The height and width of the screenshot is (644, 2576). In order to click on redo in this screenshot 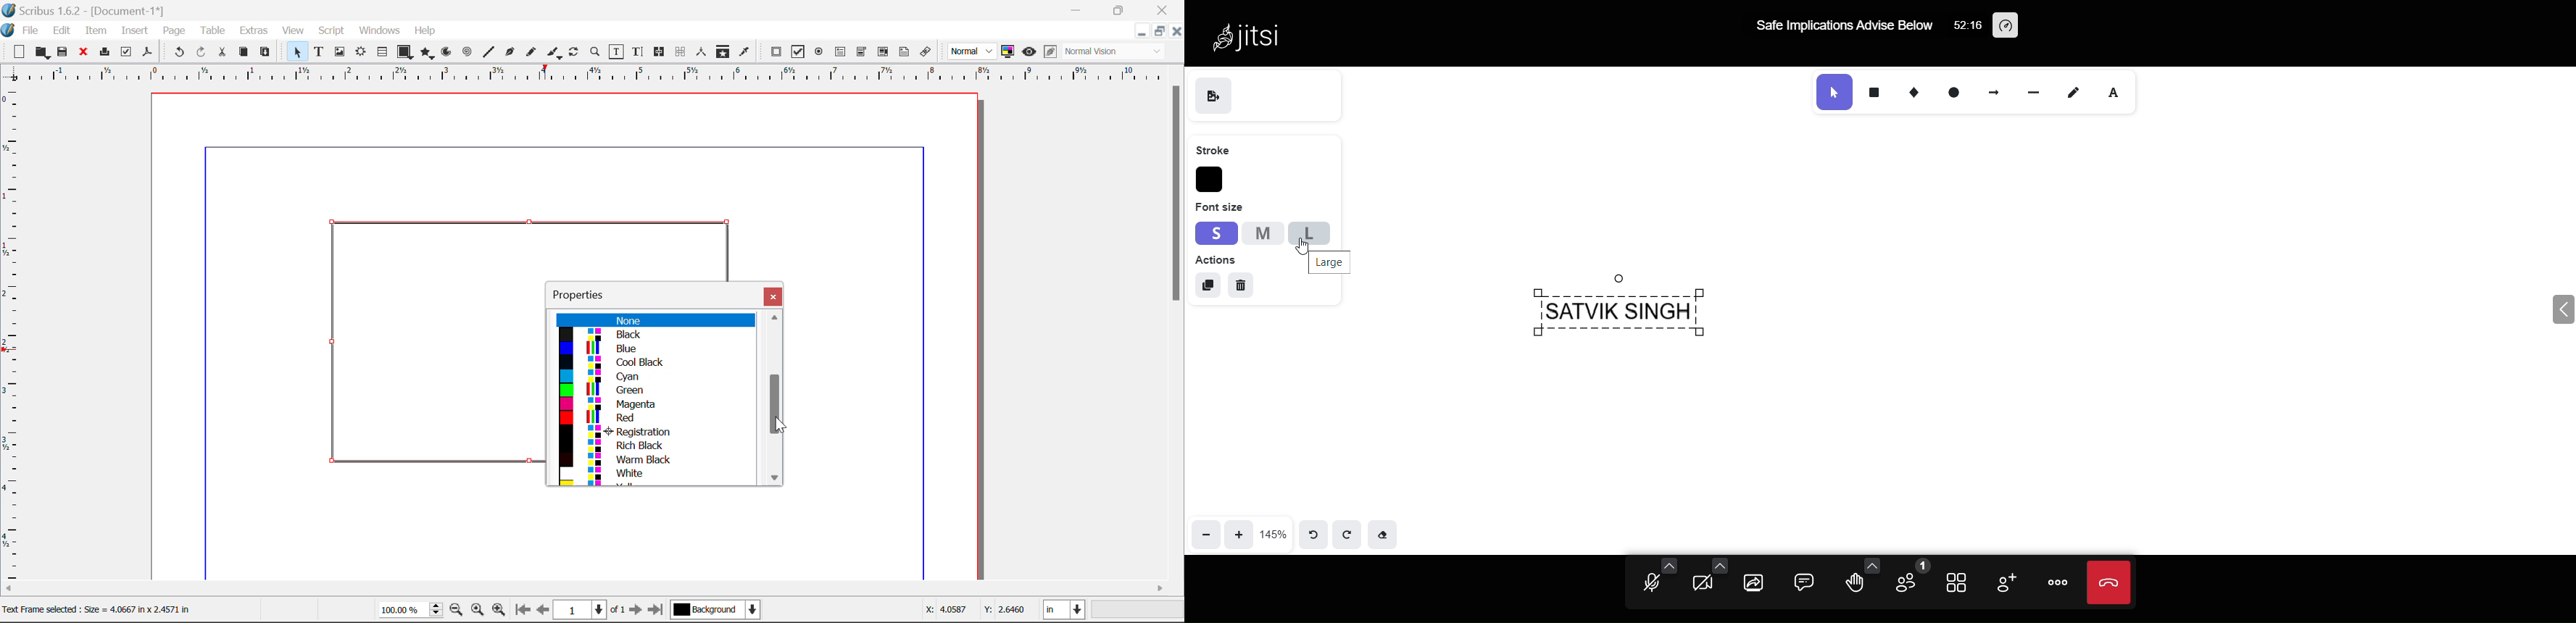, I will do `click(1350, 534)`.